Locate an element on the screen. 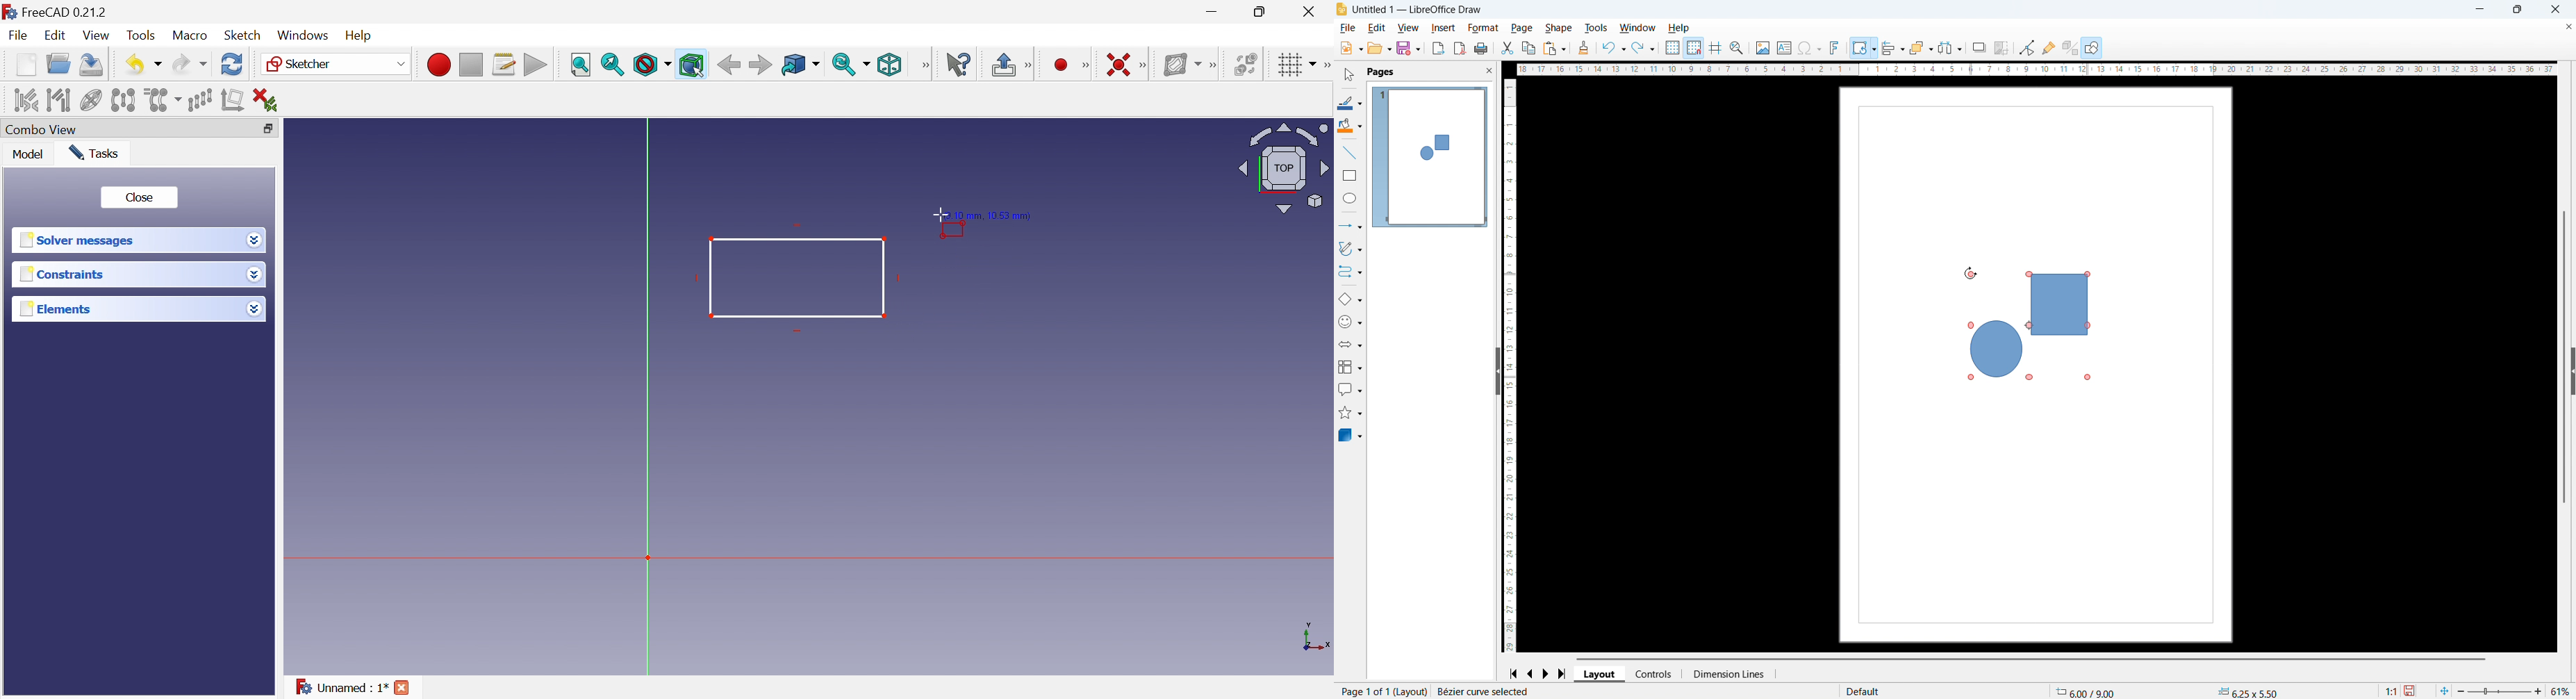  Draw style is located at coordinates (652, 64).